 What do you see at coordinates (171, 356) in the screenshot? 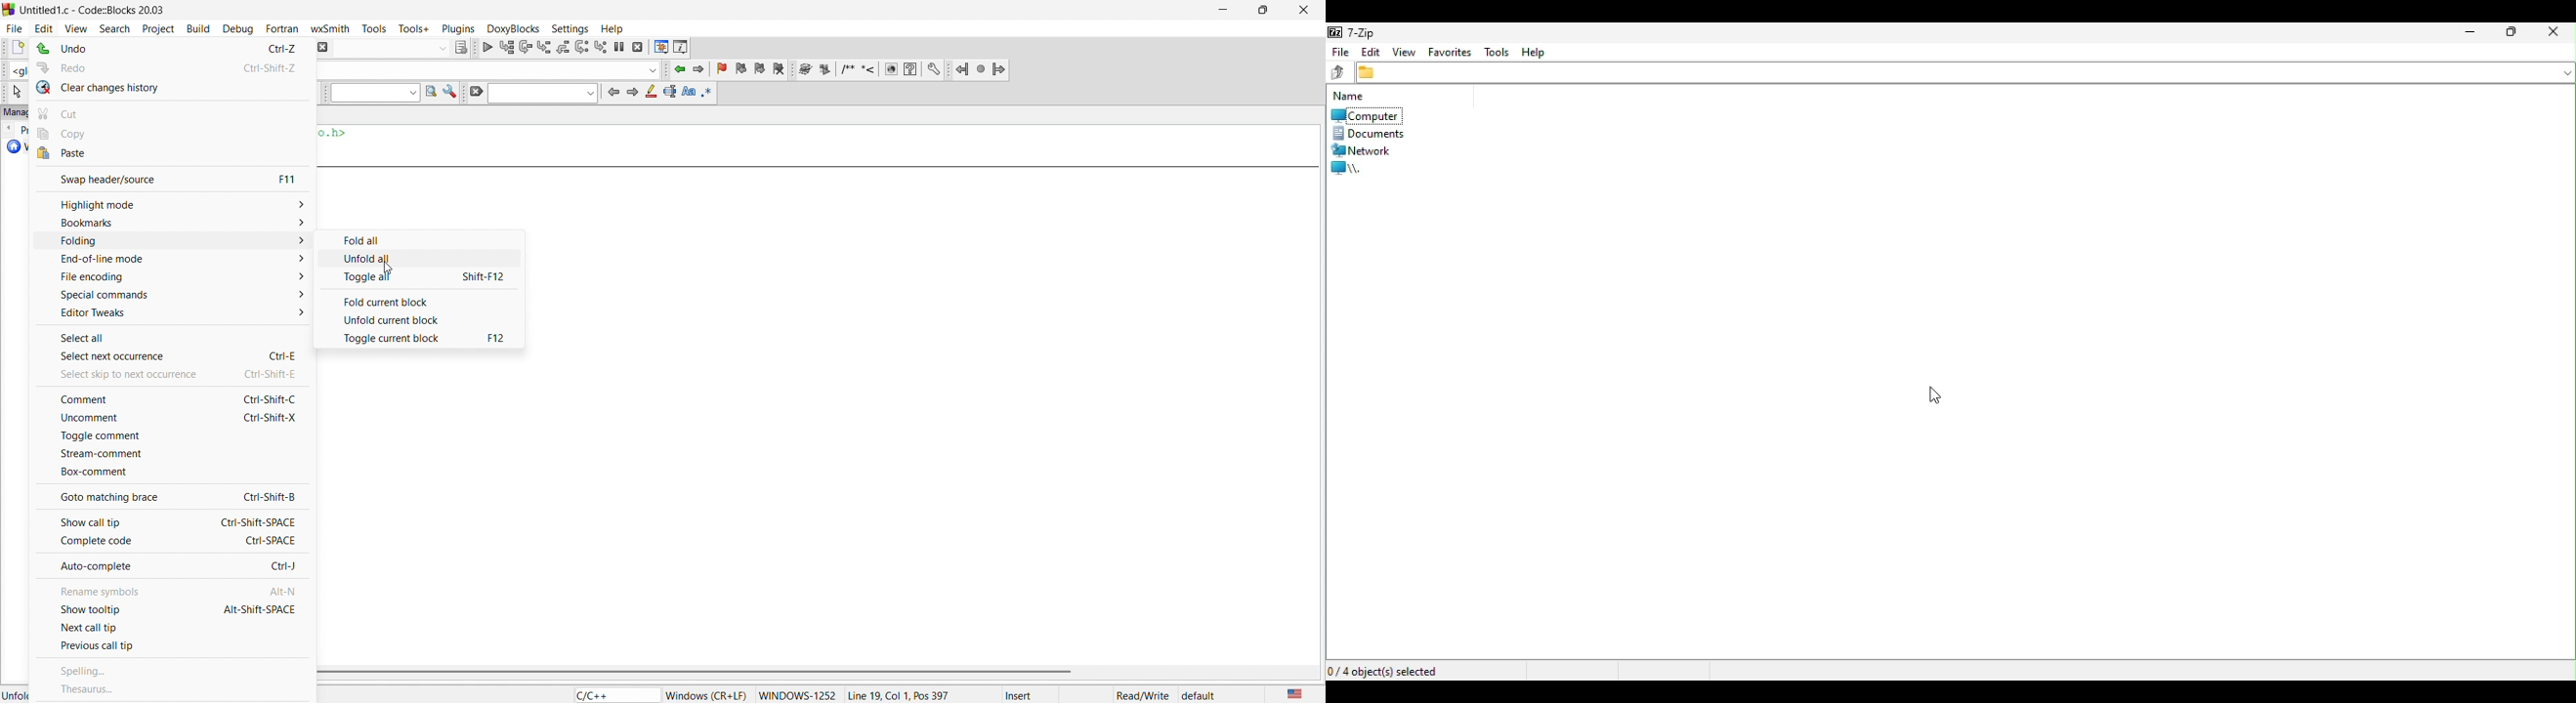
I see `select next occurence` at bounding box center [171, 356].